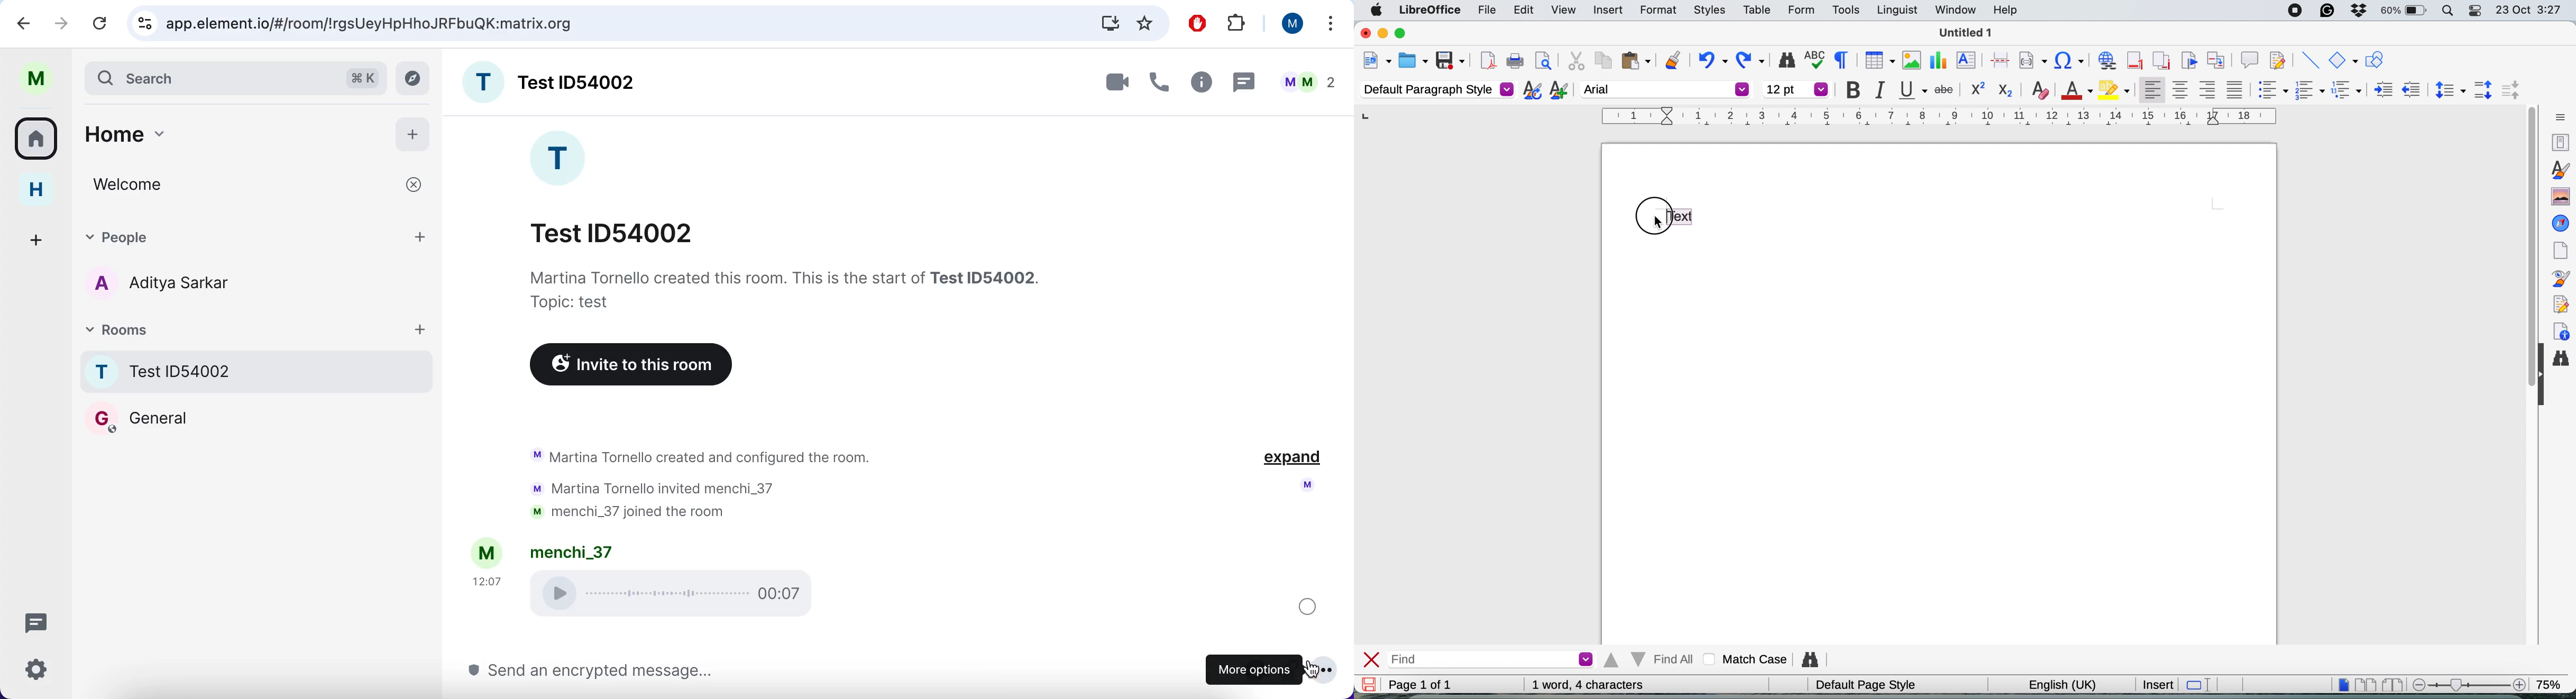  I want to click on threads, so click(34, 621).